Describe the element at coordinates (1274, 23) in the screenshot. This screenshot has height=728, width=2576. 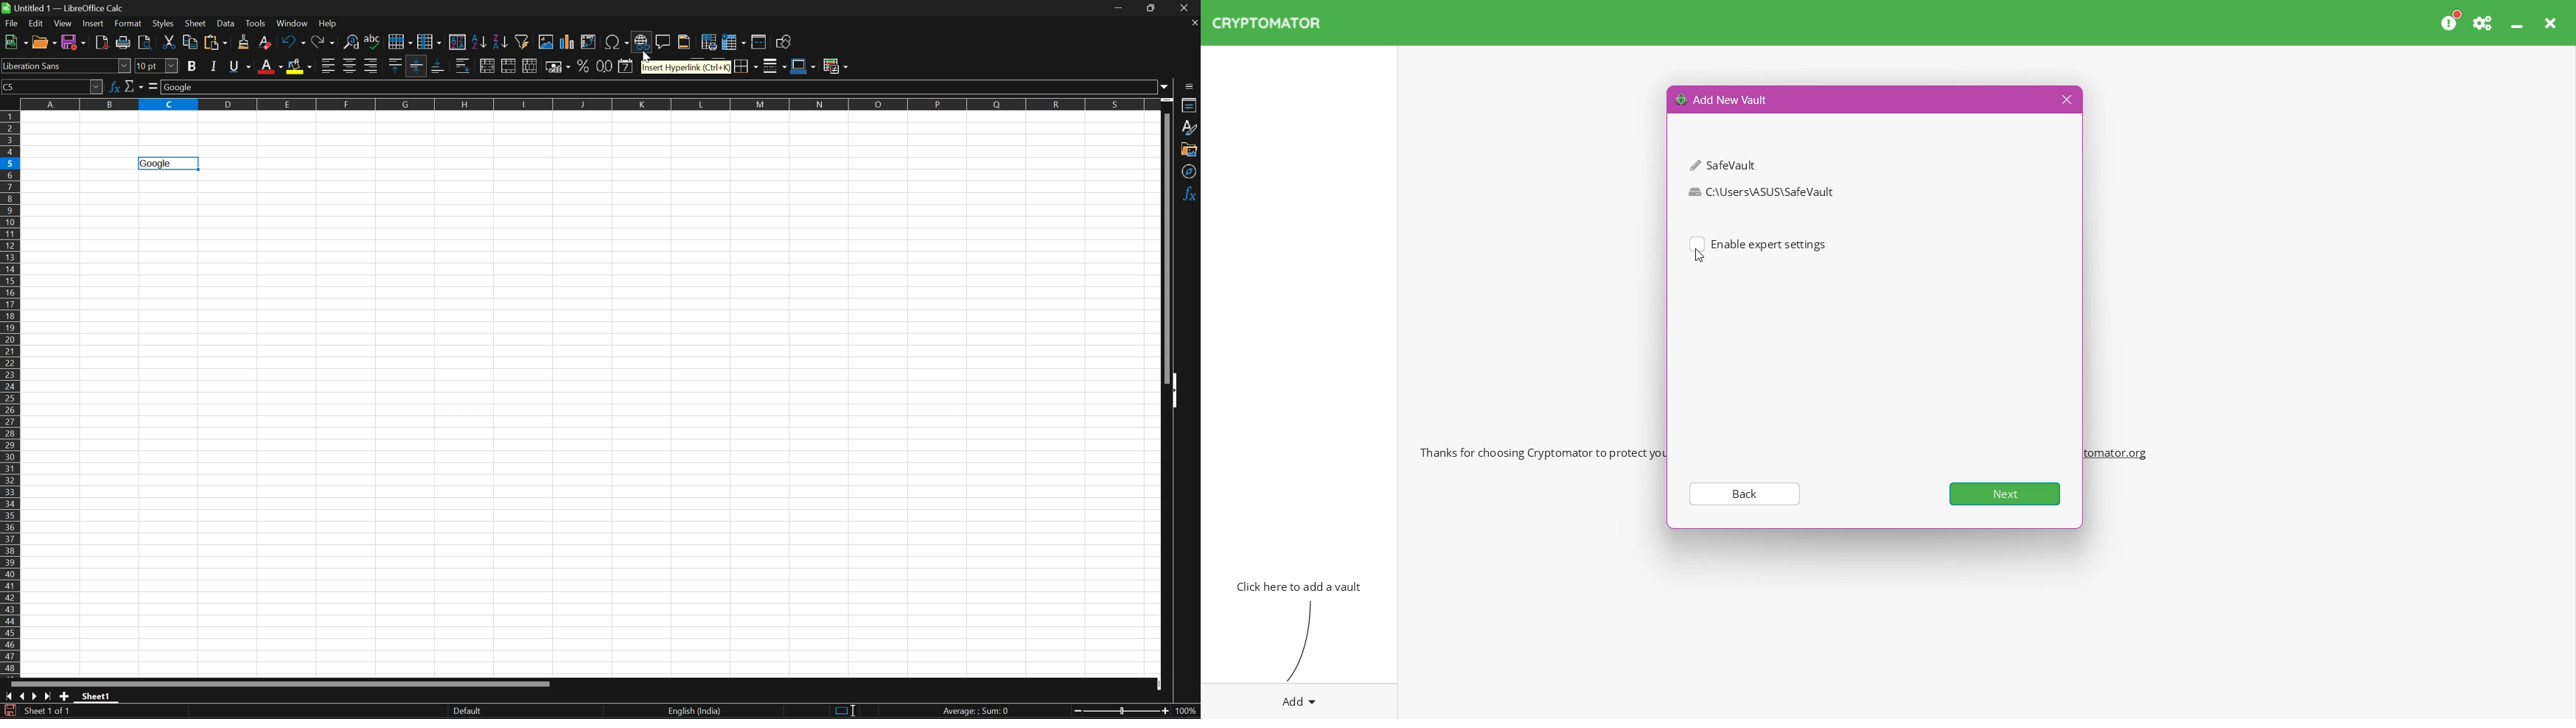
I see `CRYPTOMATOR Application Name` at that location.